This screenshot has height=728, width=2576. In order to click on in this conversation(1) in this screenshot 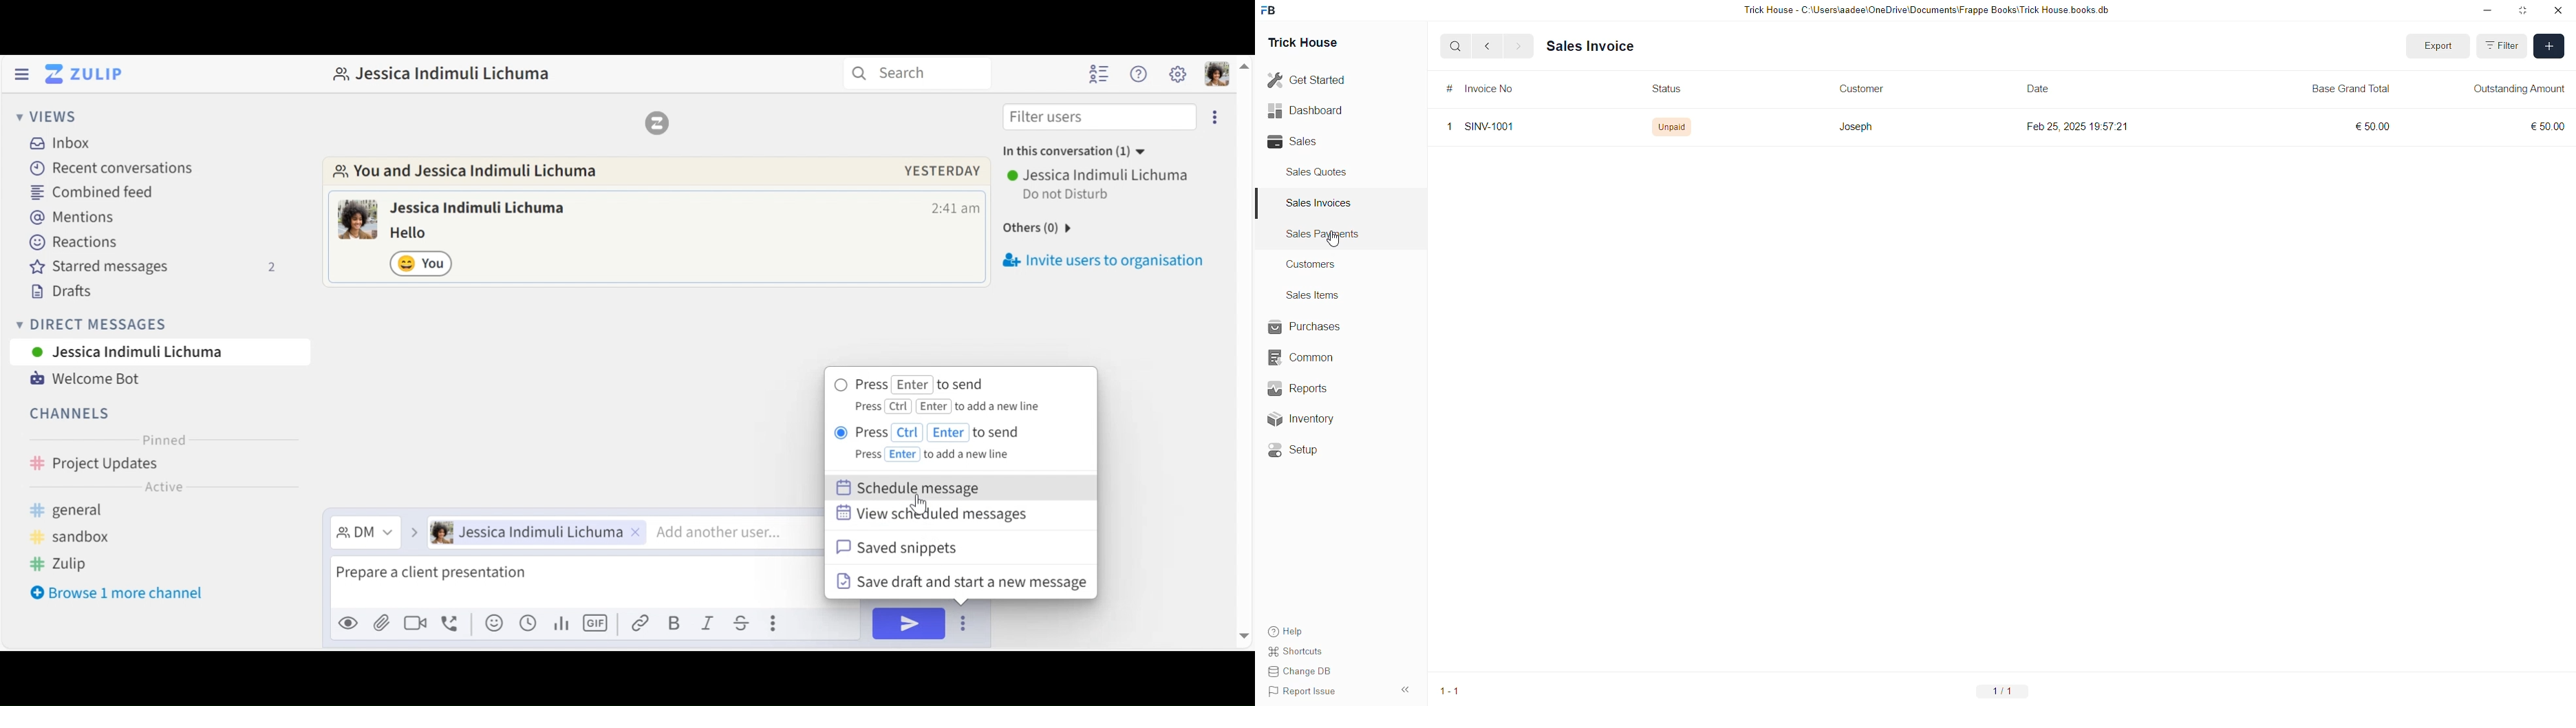, I will do `click(1086, 152)`.